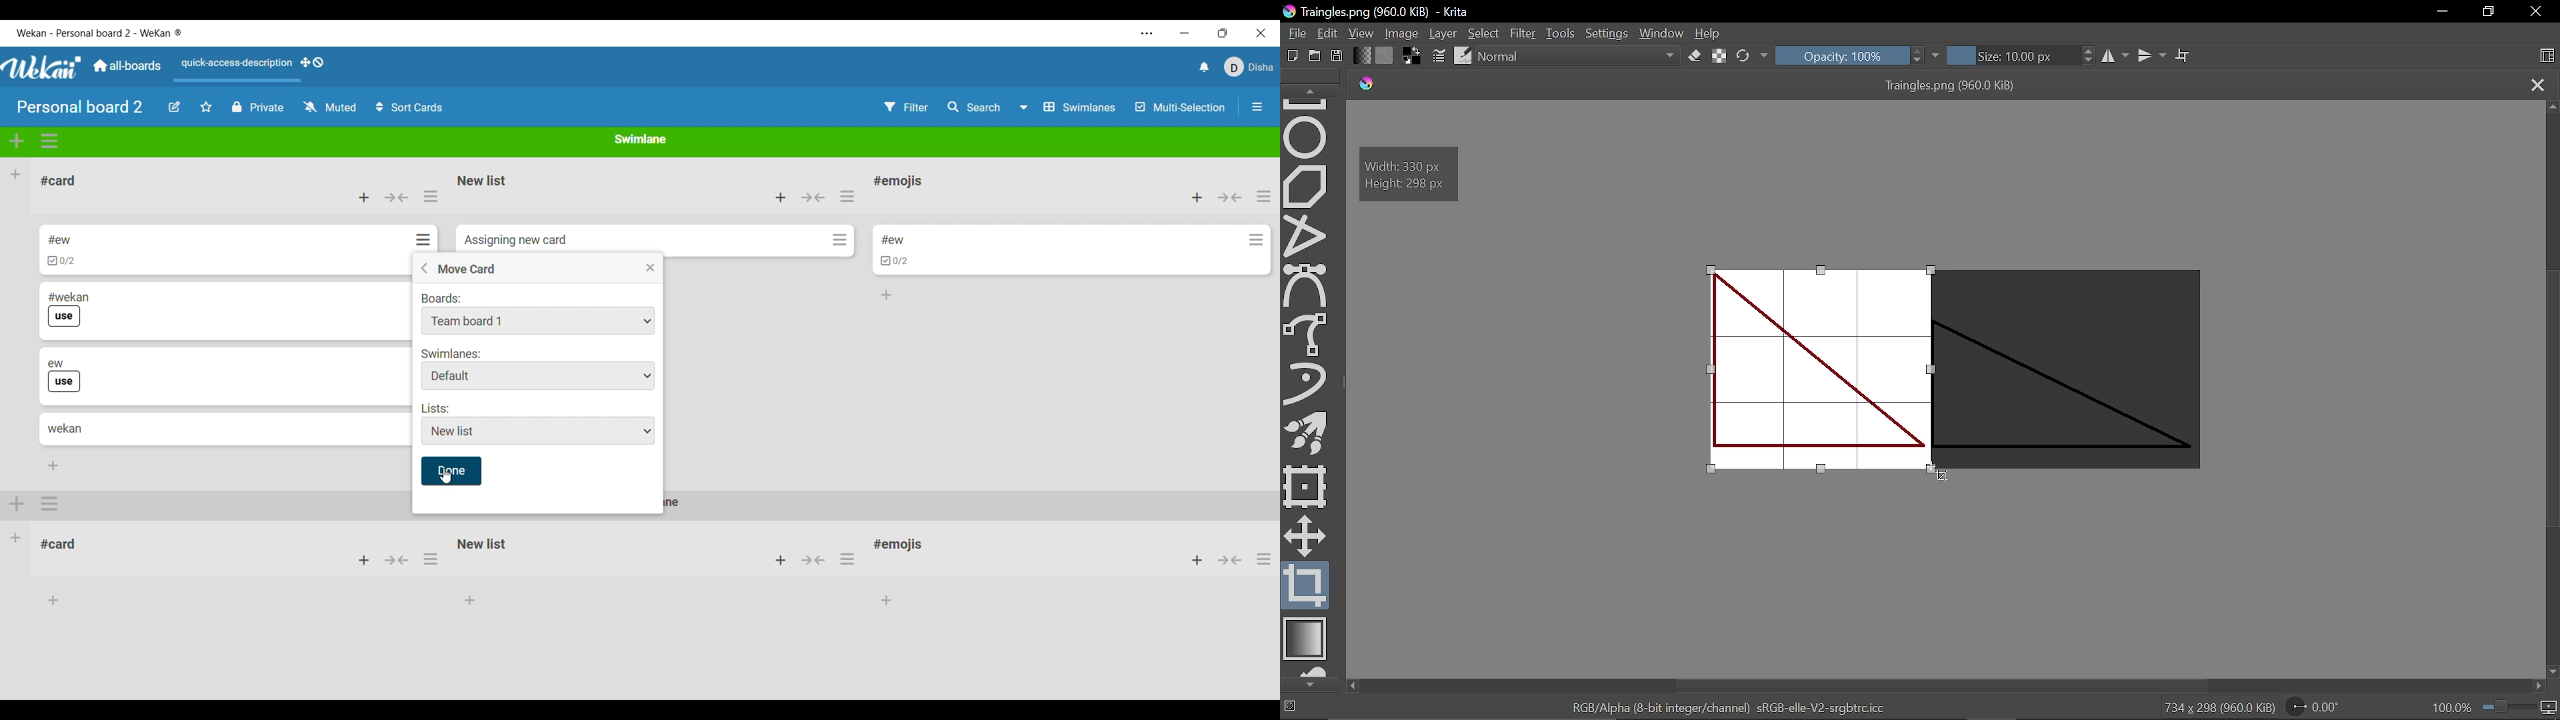 This screenshot has width=2576, height=728. I want to click on Close tab, so click(2538, 86).